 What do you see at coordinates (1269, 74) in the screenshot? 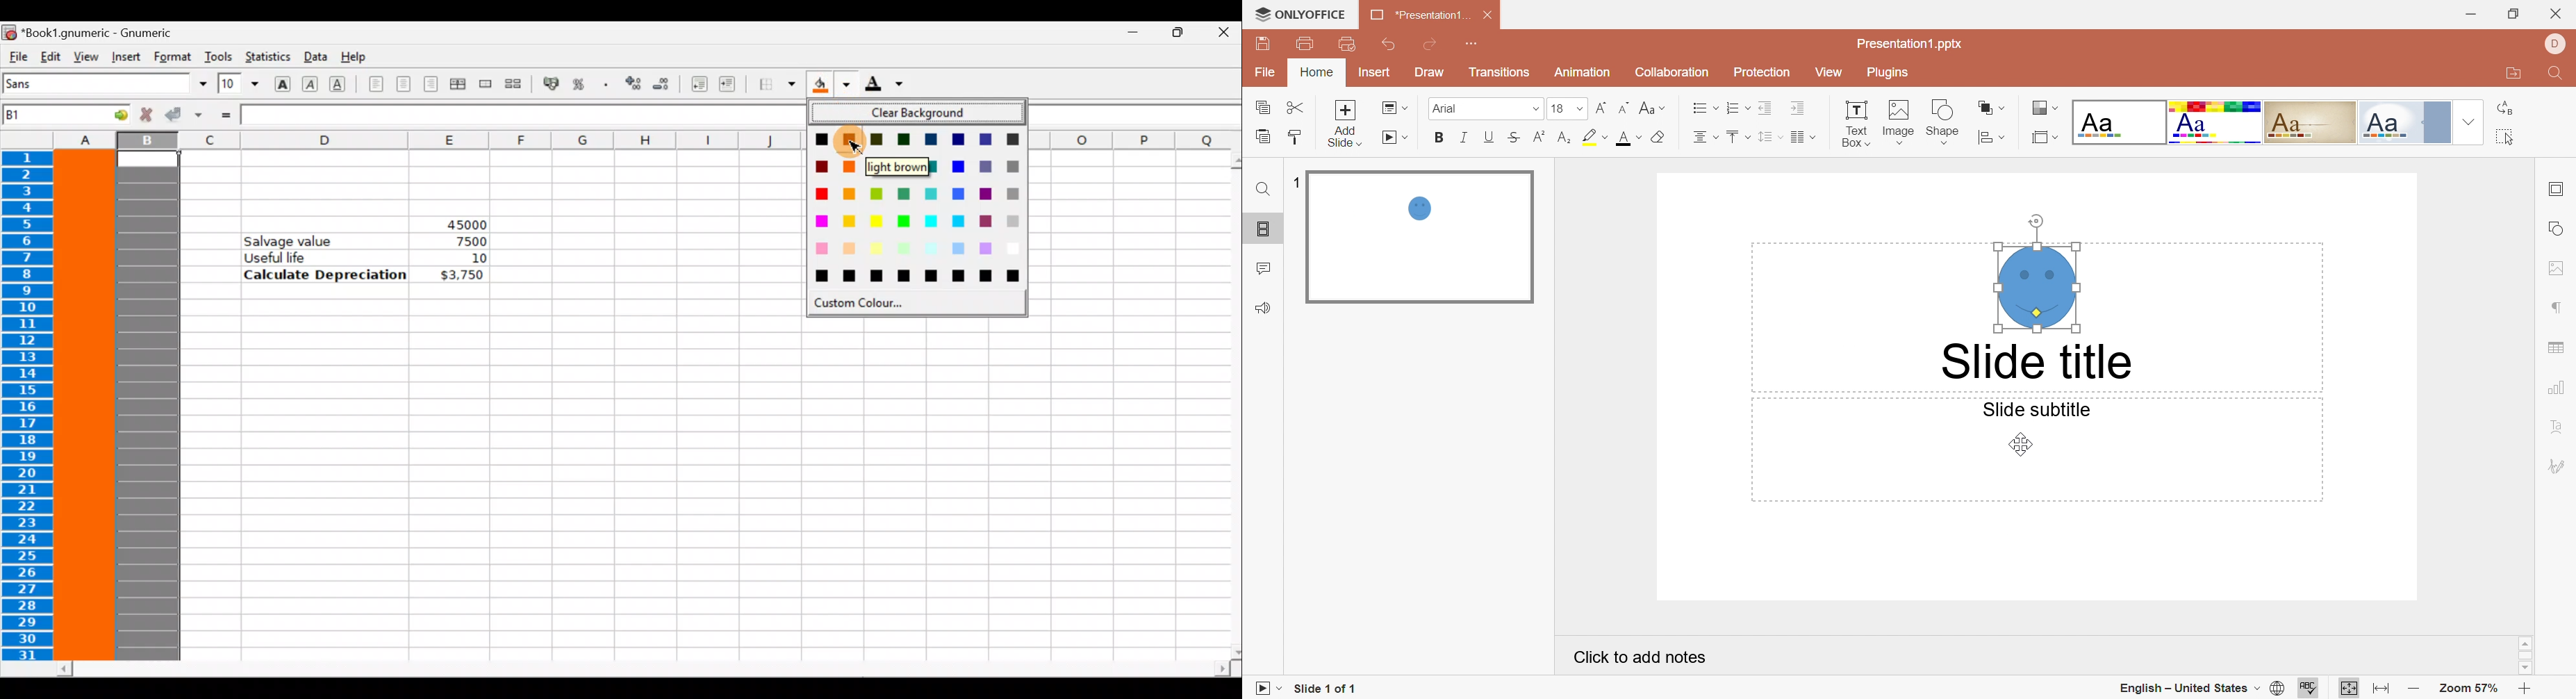
I see `File` at bounding box center [1269, 74].